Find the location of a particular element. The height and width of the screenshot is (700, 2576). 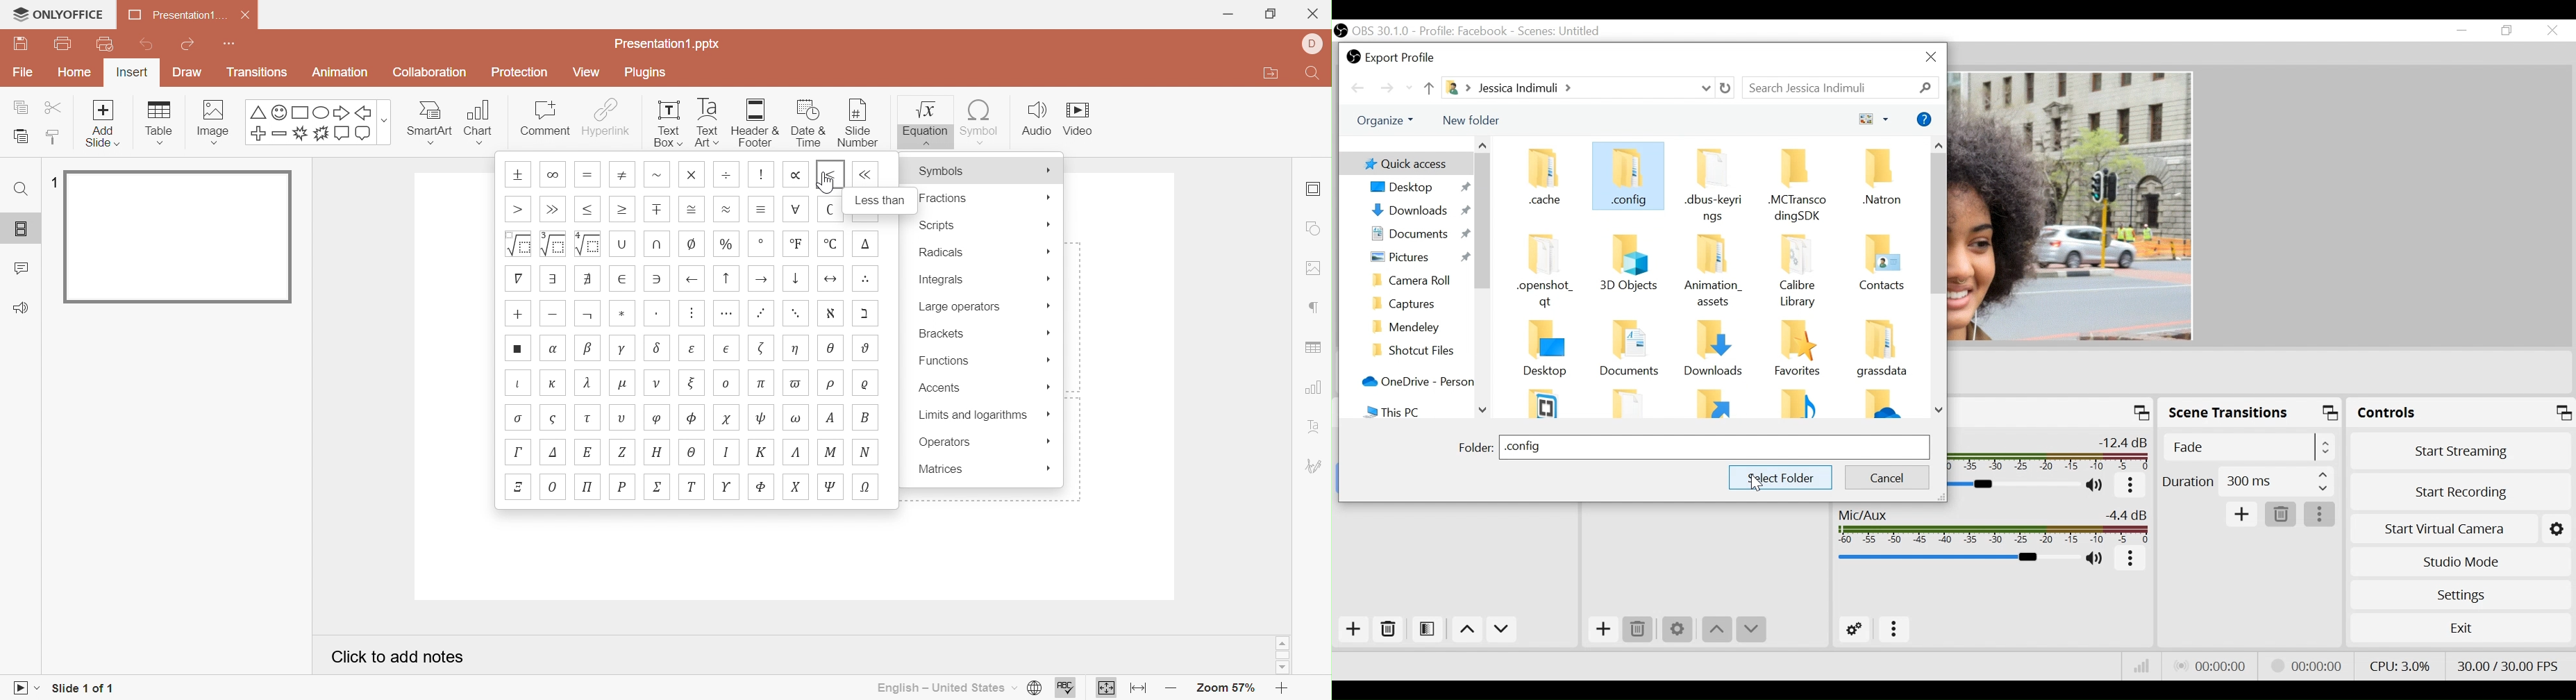

Folder is located at coordinates (1881, 405).